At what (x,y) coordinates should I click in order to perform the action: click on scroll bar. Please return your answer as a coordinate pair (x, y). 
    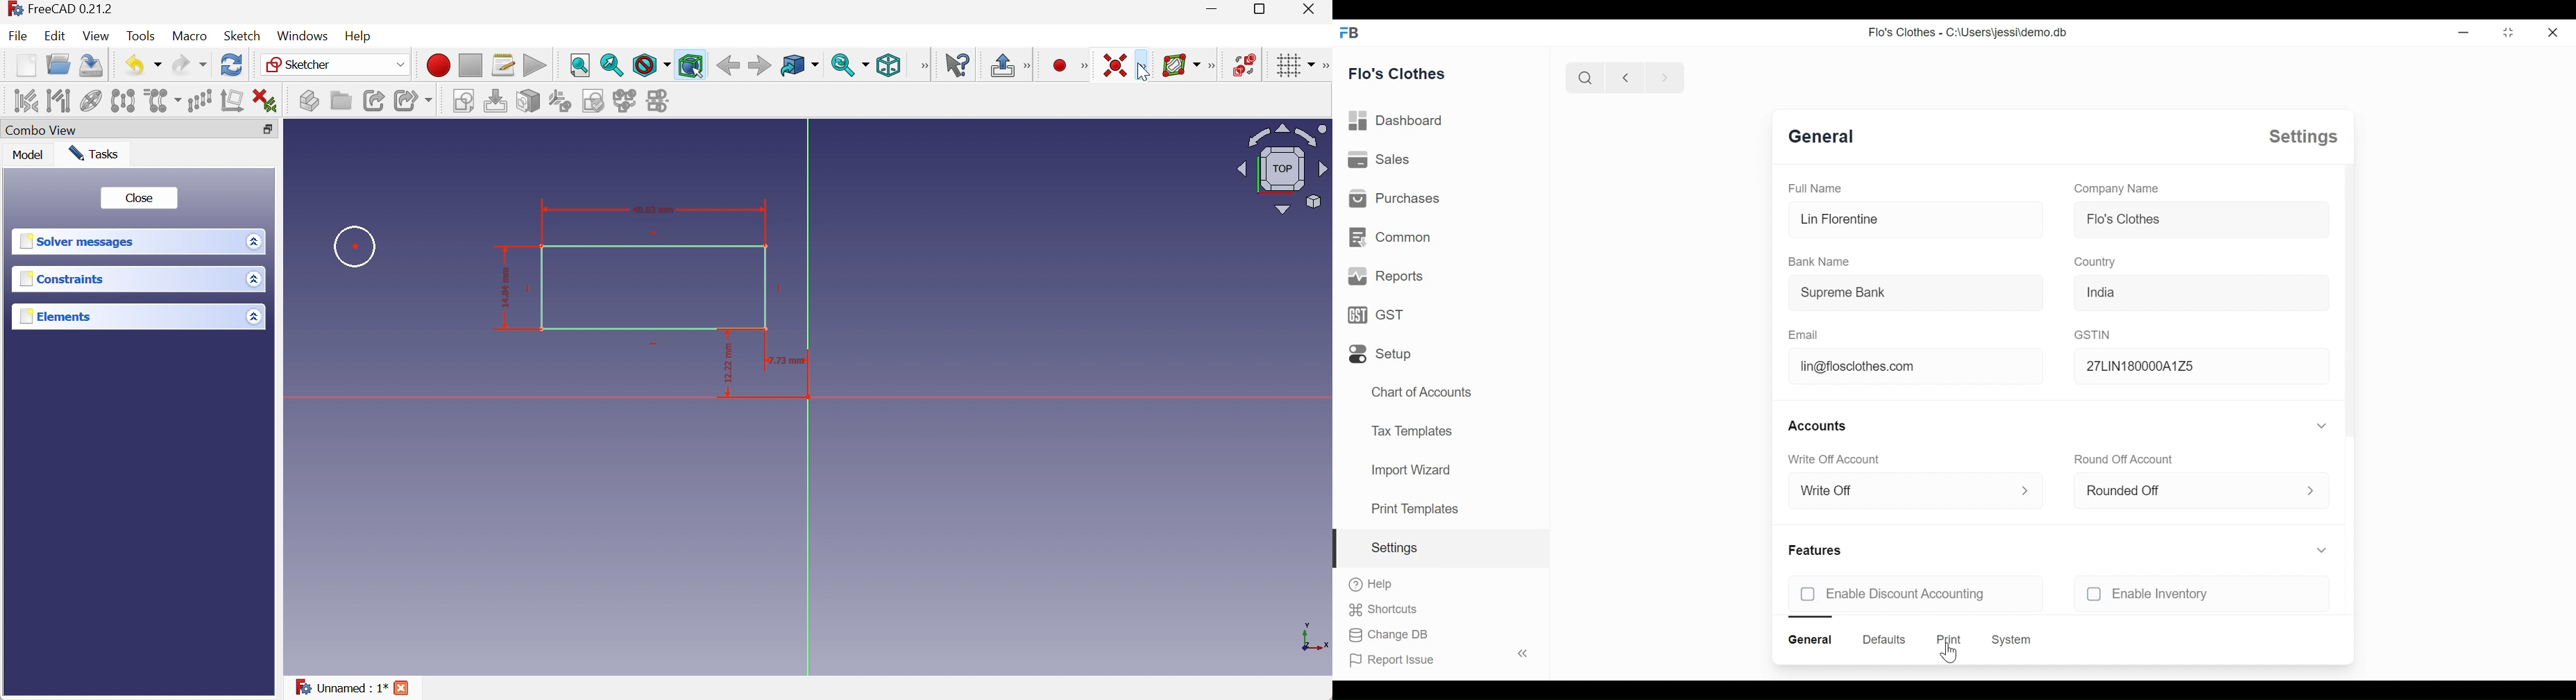
    Looking at the image, I should click on (2350, 299).